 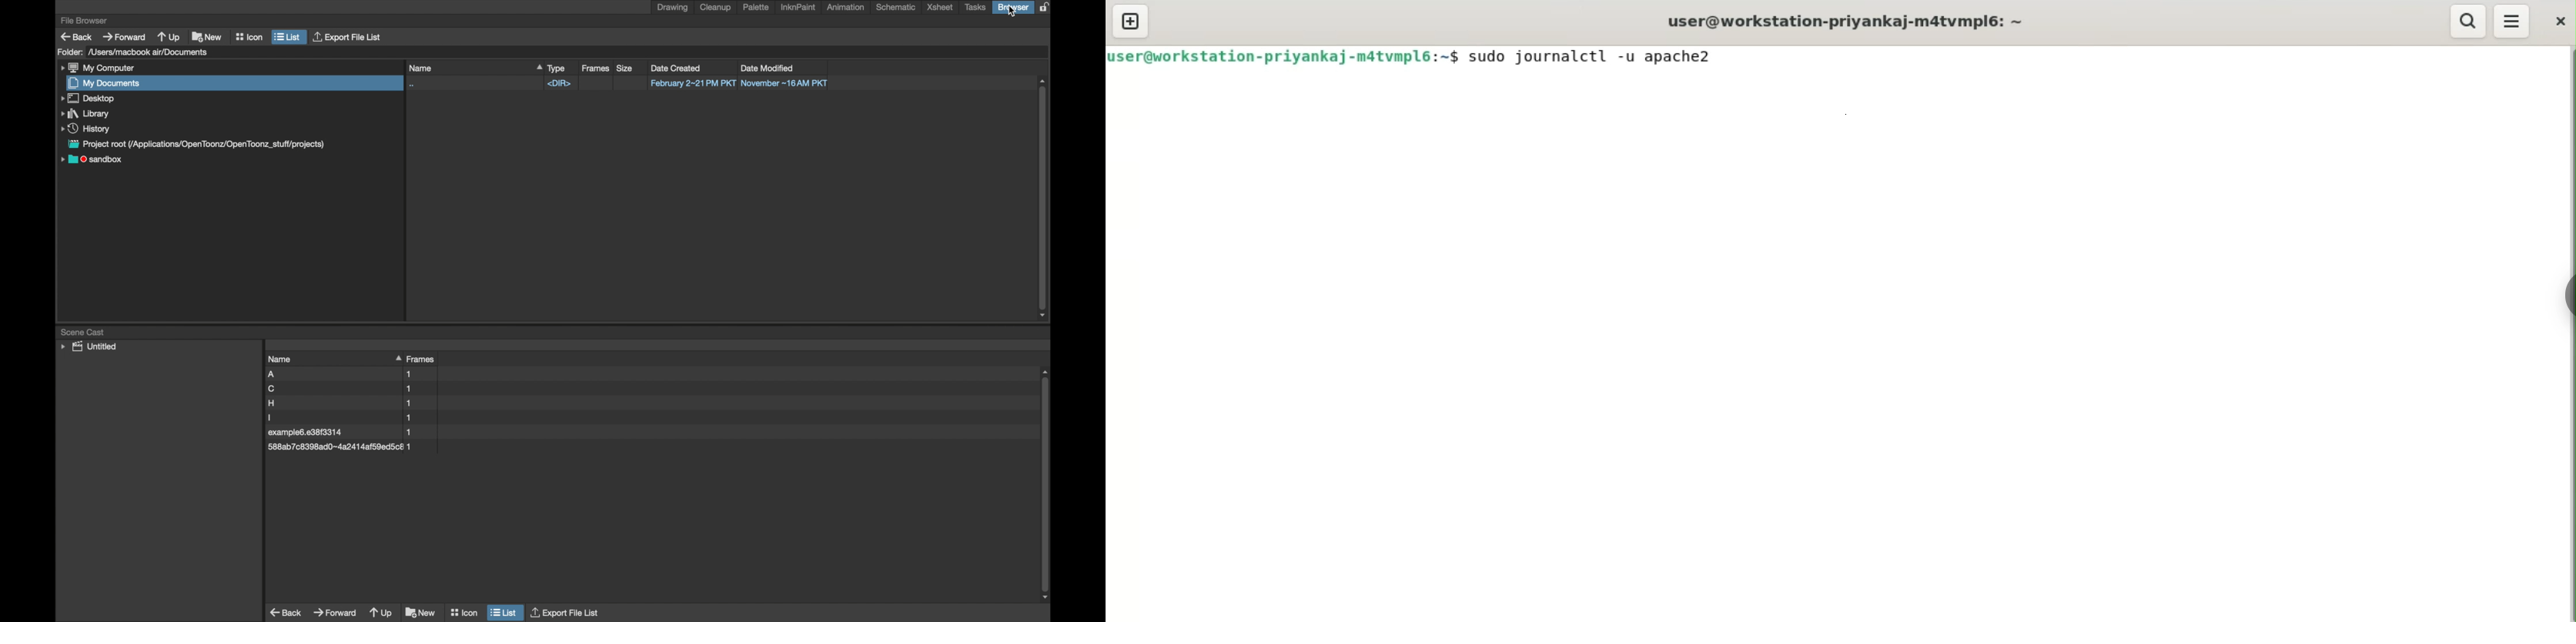 What do you see at coordinates (1595, 56) in the screenshot?
I see `sudo journalctl -u apache2` at bounding box center [1595, 56].